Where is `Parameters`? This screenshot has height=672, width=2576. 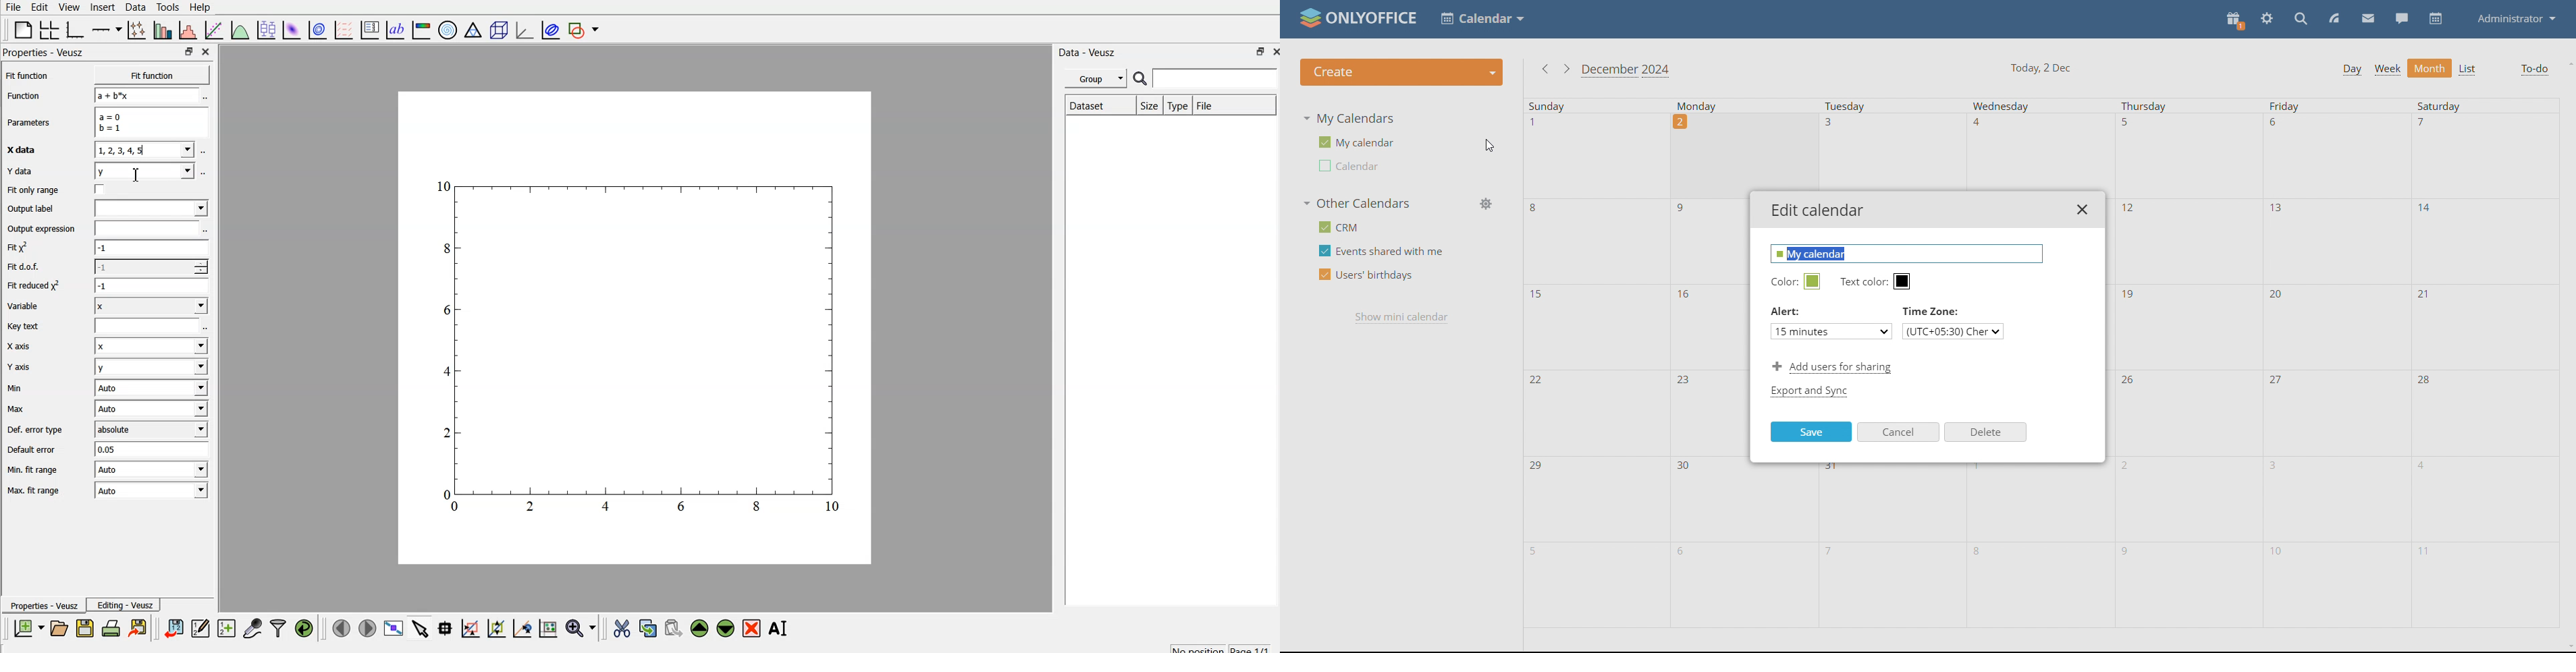
Parameters is located at coordinates (37, 123).